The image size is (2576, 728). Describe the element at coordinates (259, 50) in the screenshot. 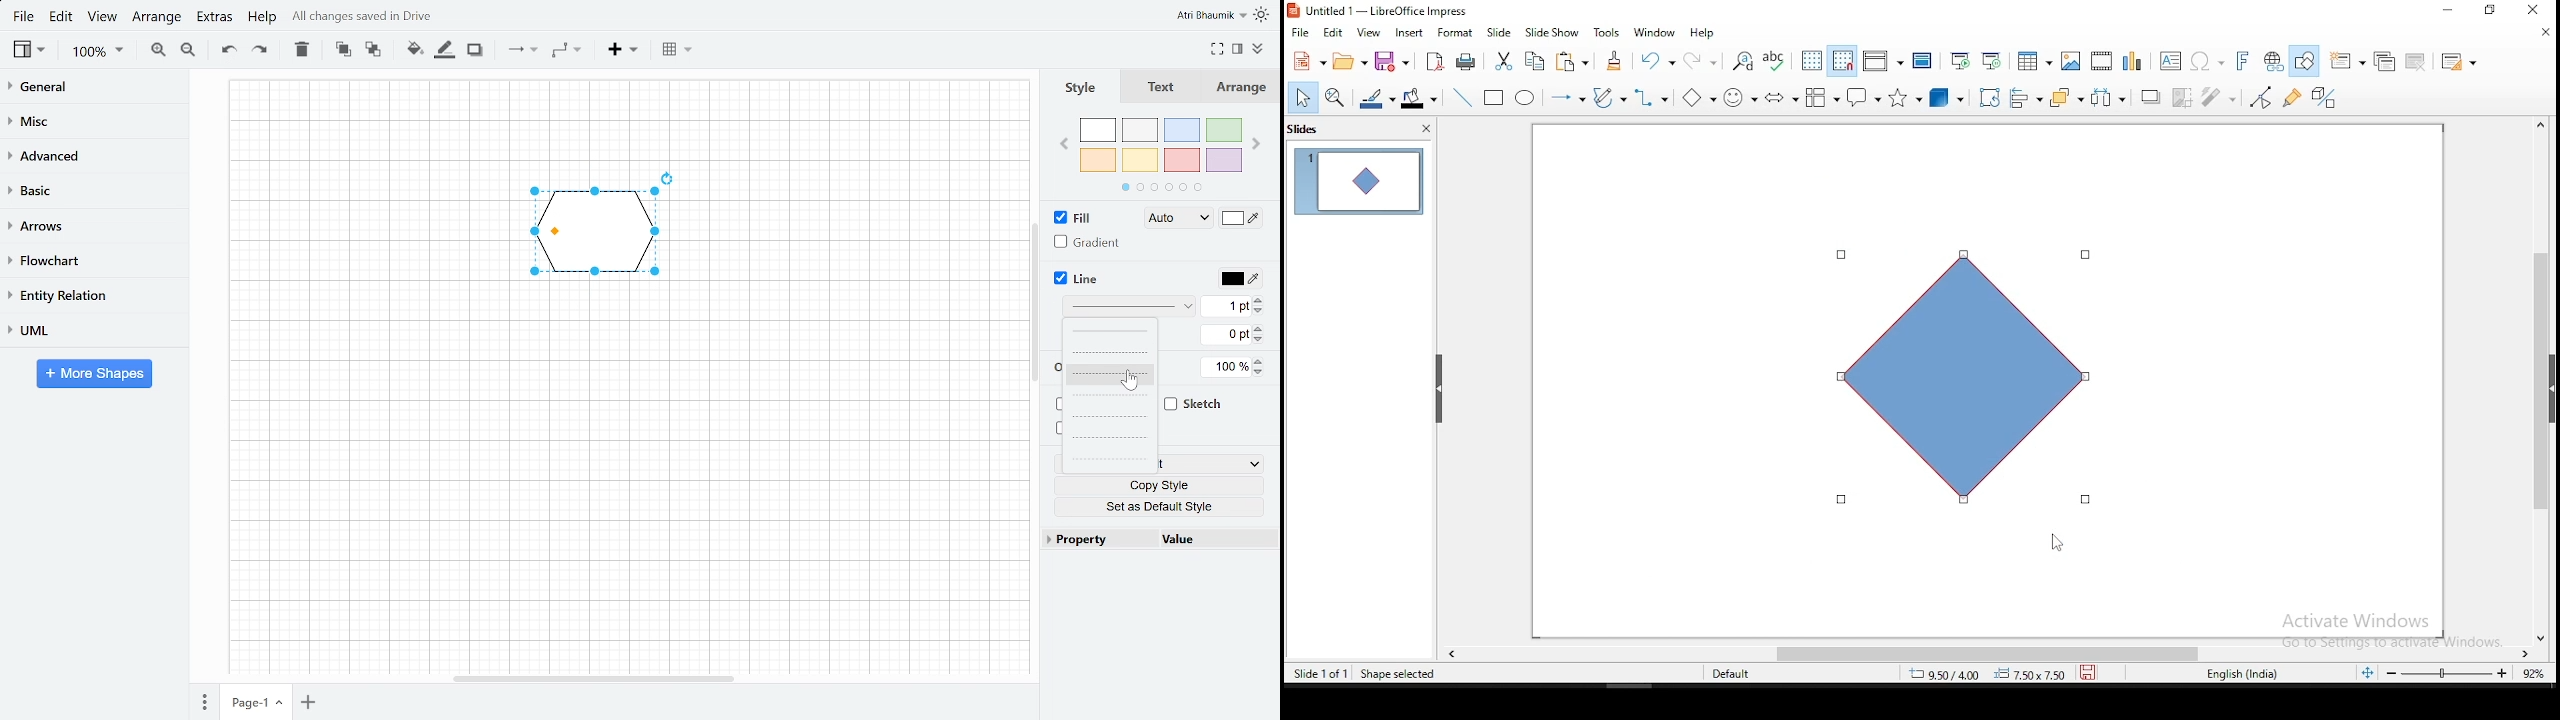

I see `Redo` at that location.